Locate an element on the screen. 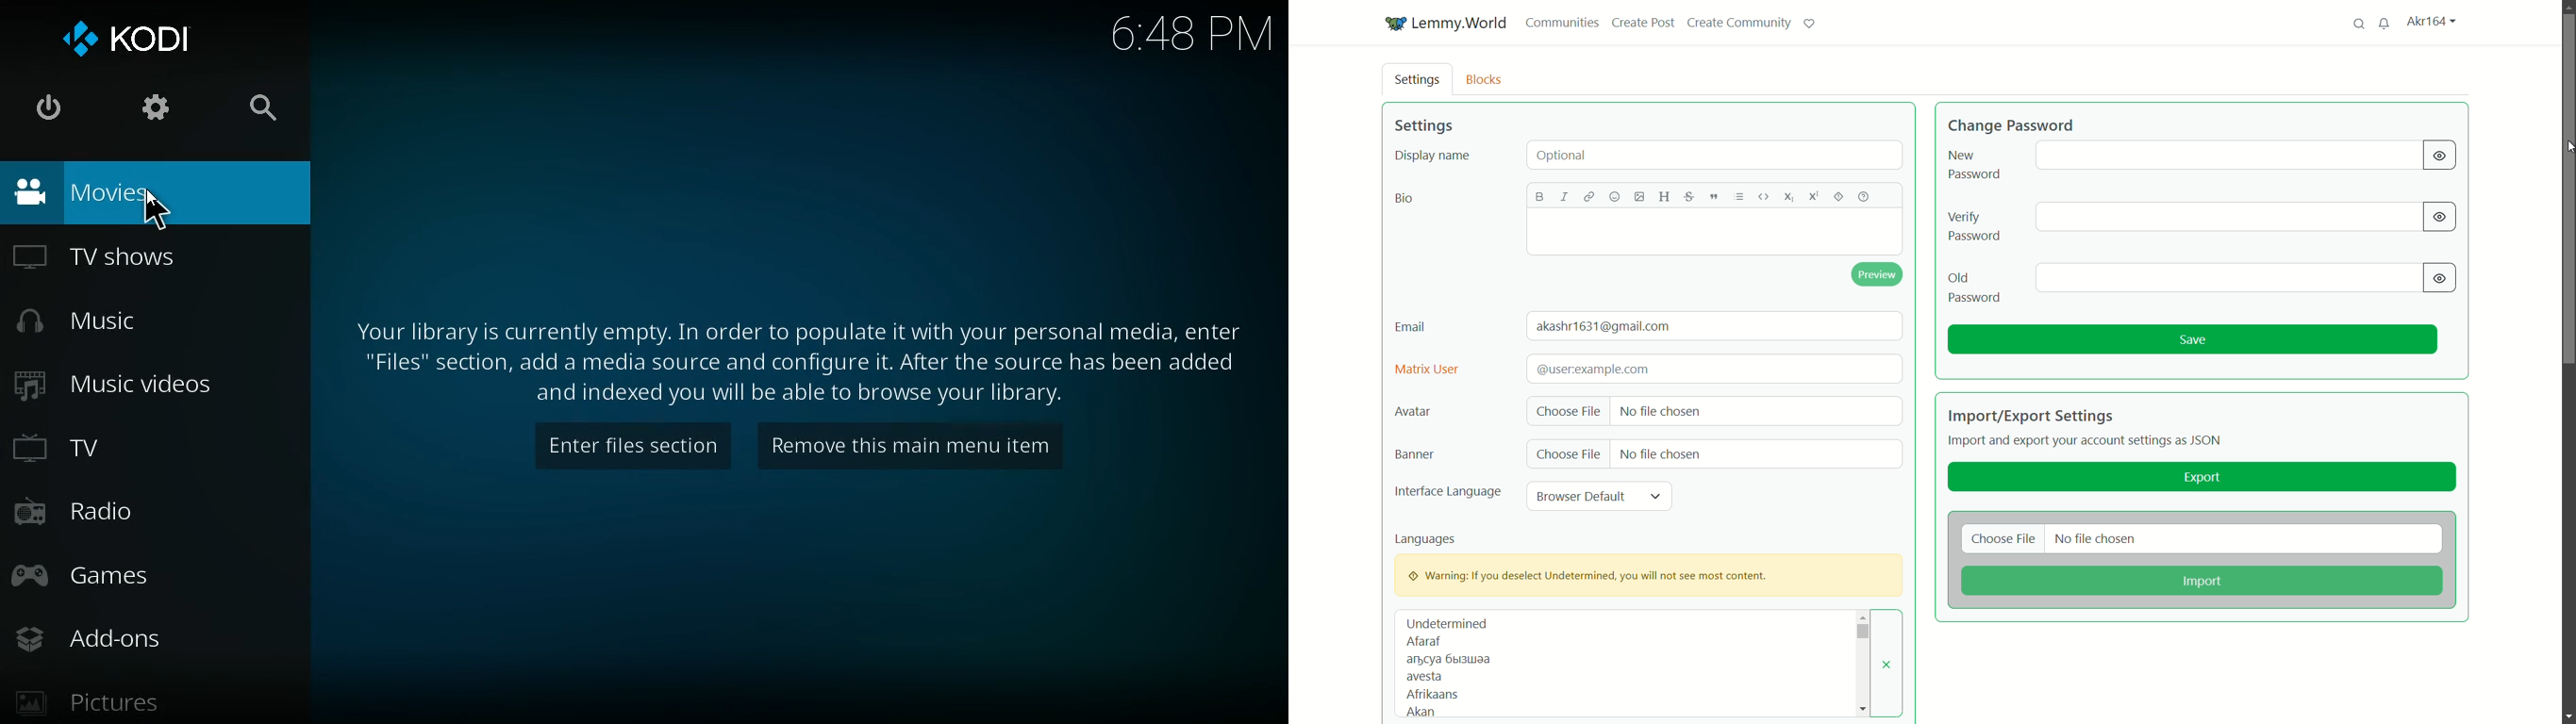  list is located at coordinates (1738, 196).